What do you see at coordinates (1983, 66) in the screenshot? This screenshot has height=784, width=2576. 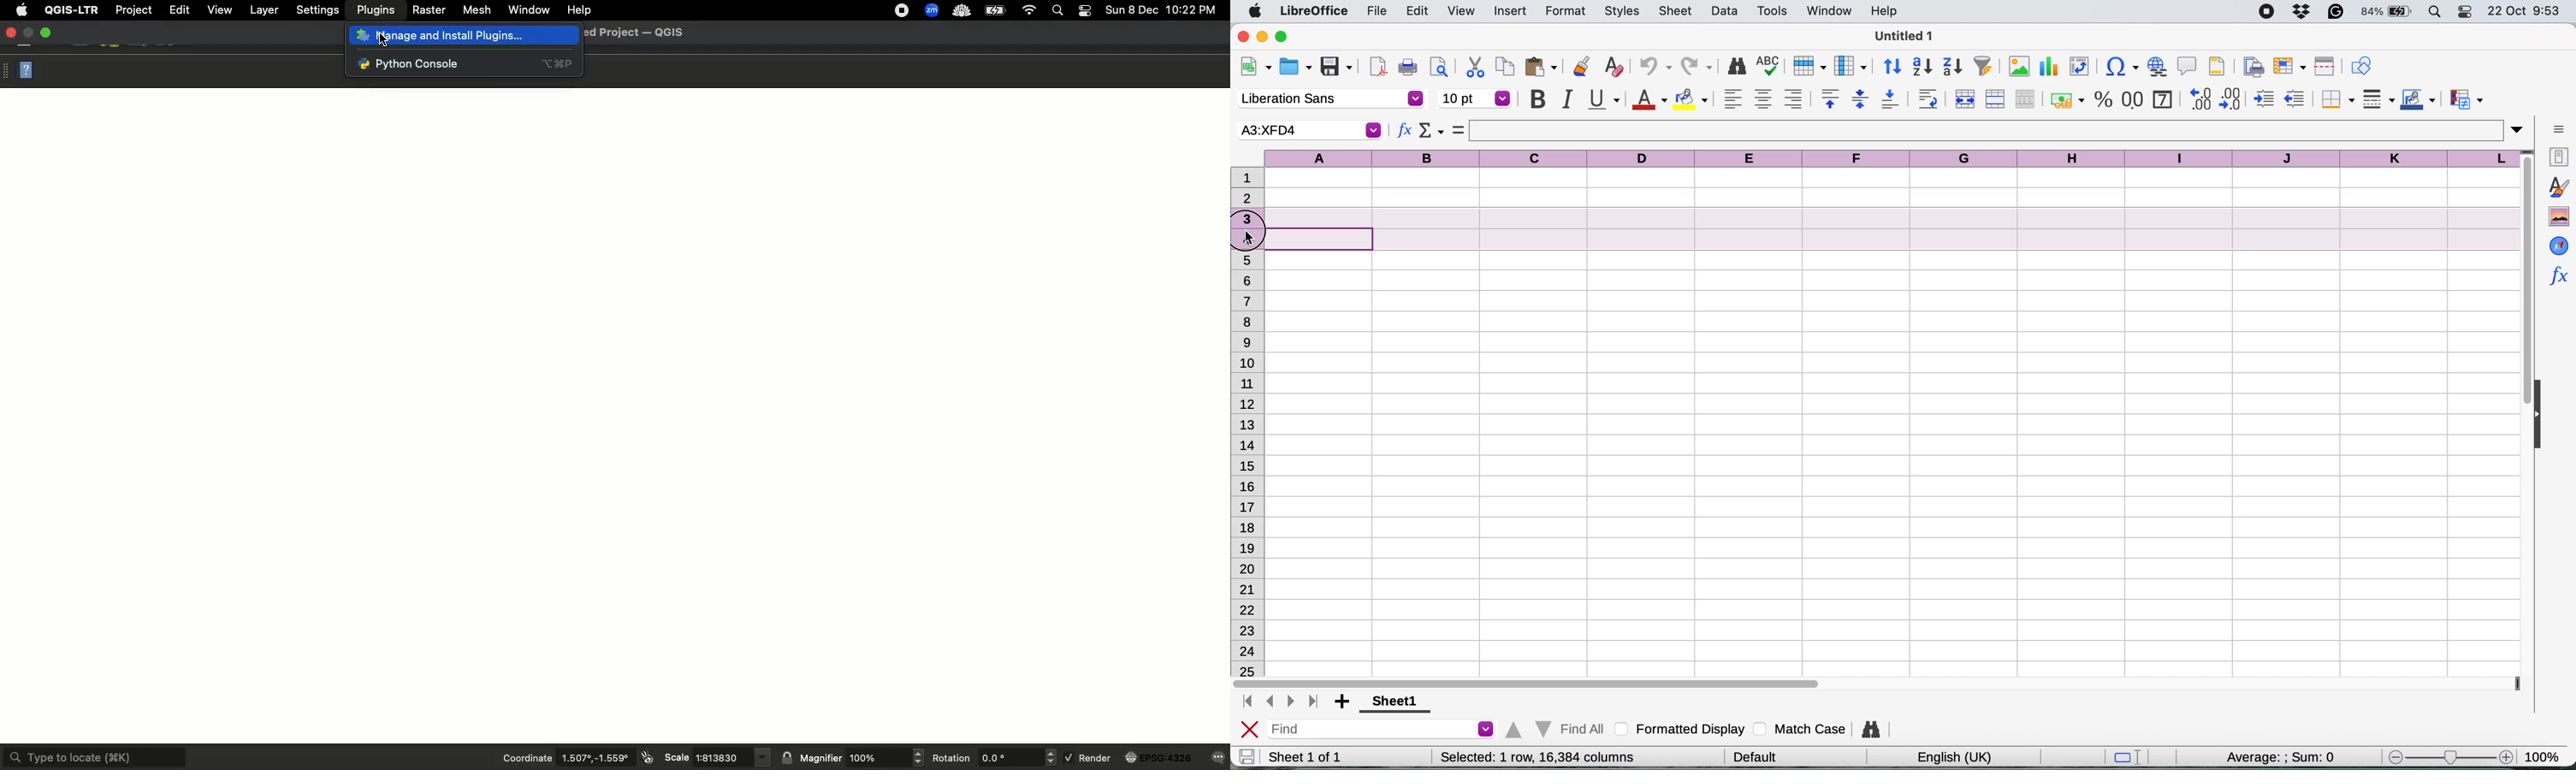 I see `autofilter` at bounding box center [1983, 66].